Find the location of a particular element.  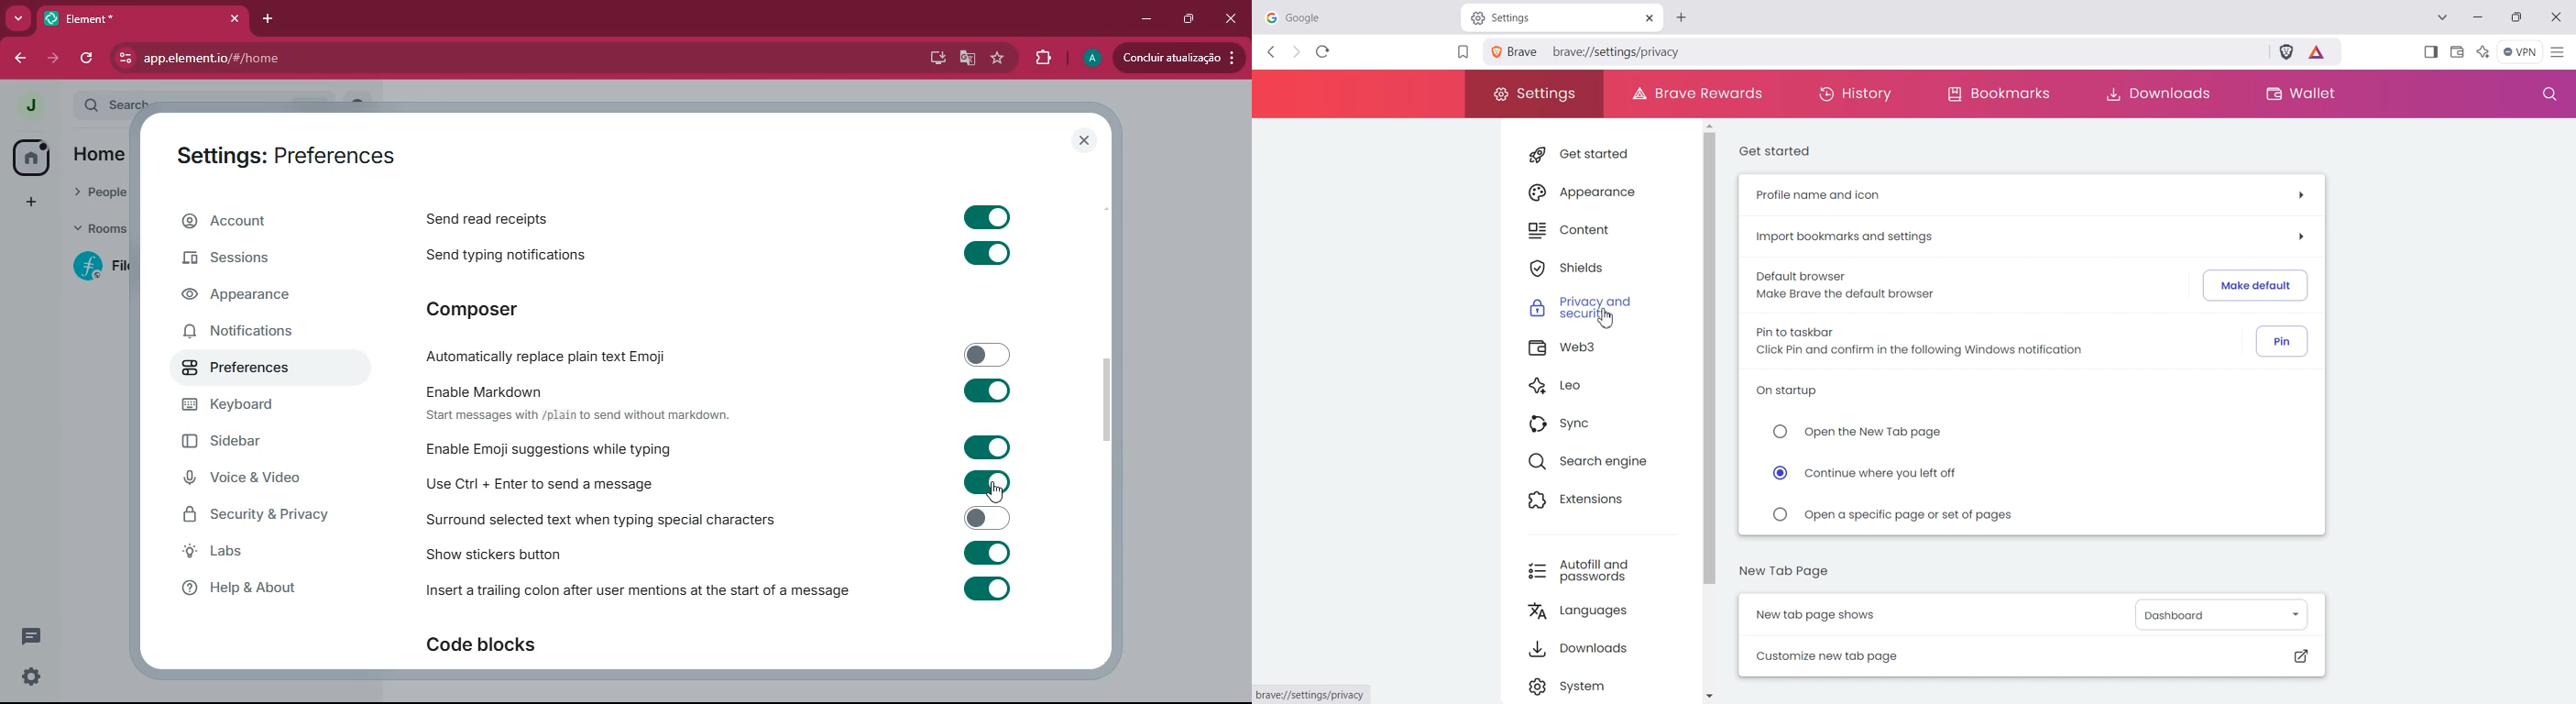

insert trailing colon is located at coordinates (638, 592).